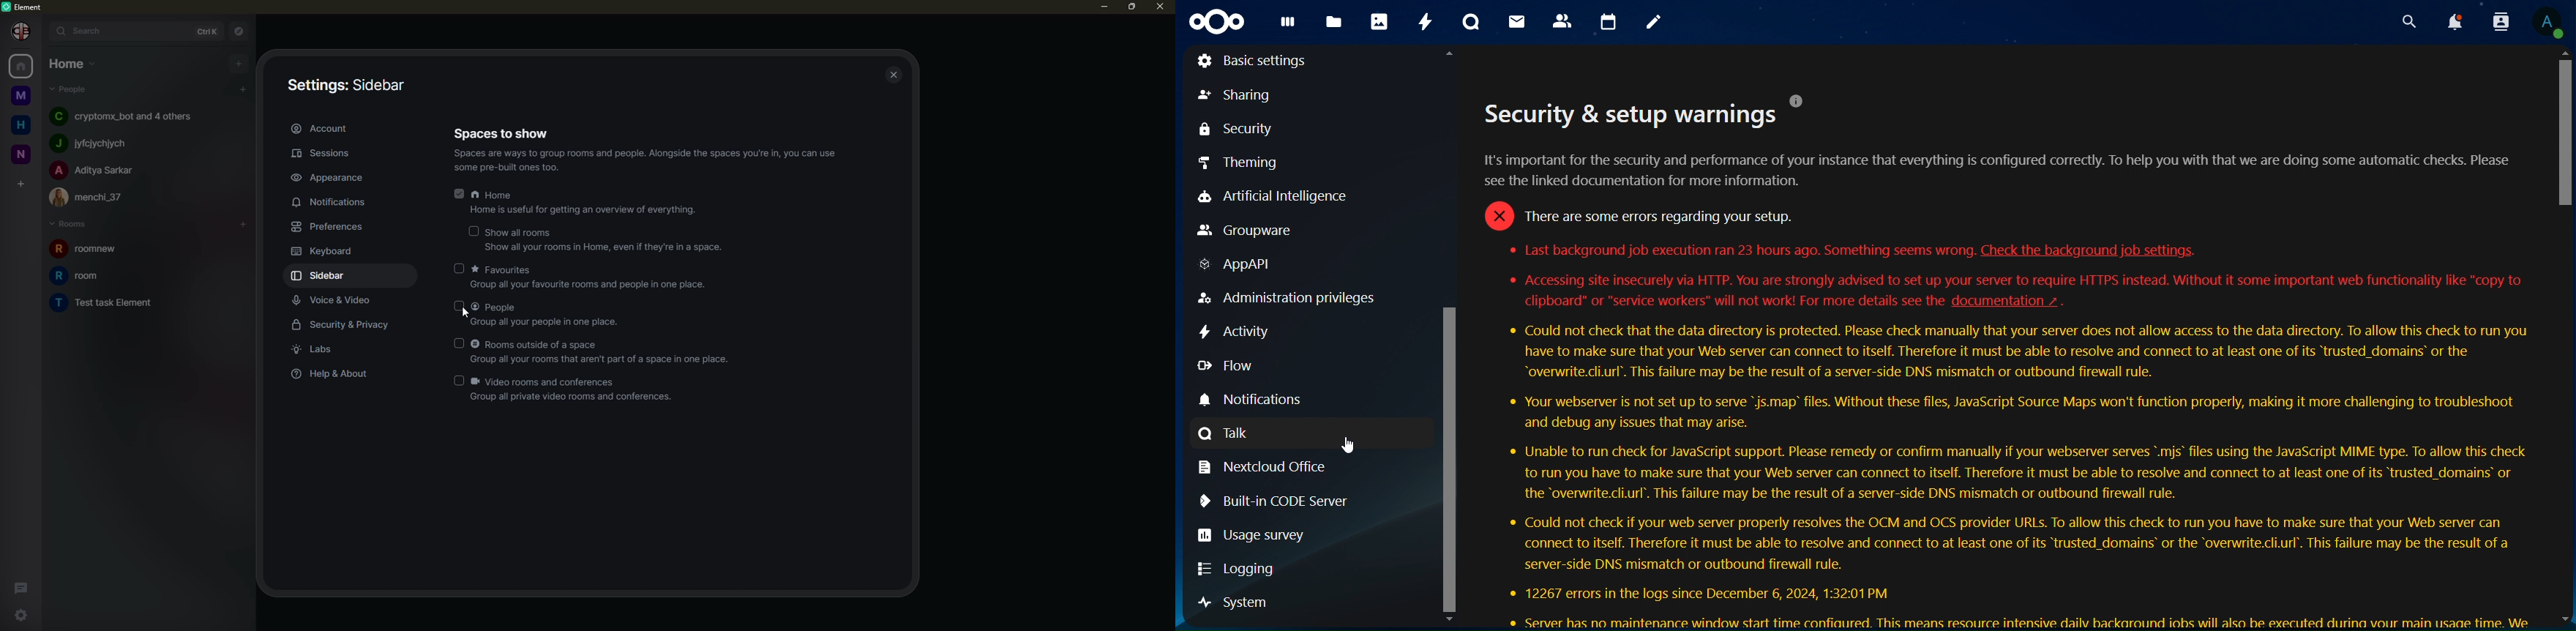 The height and width of the screenshot is (644, 2576). What do you see at coordinates (1265, 397) in the screenshot?
I see `notifications` at bounding box center [1265, 397].